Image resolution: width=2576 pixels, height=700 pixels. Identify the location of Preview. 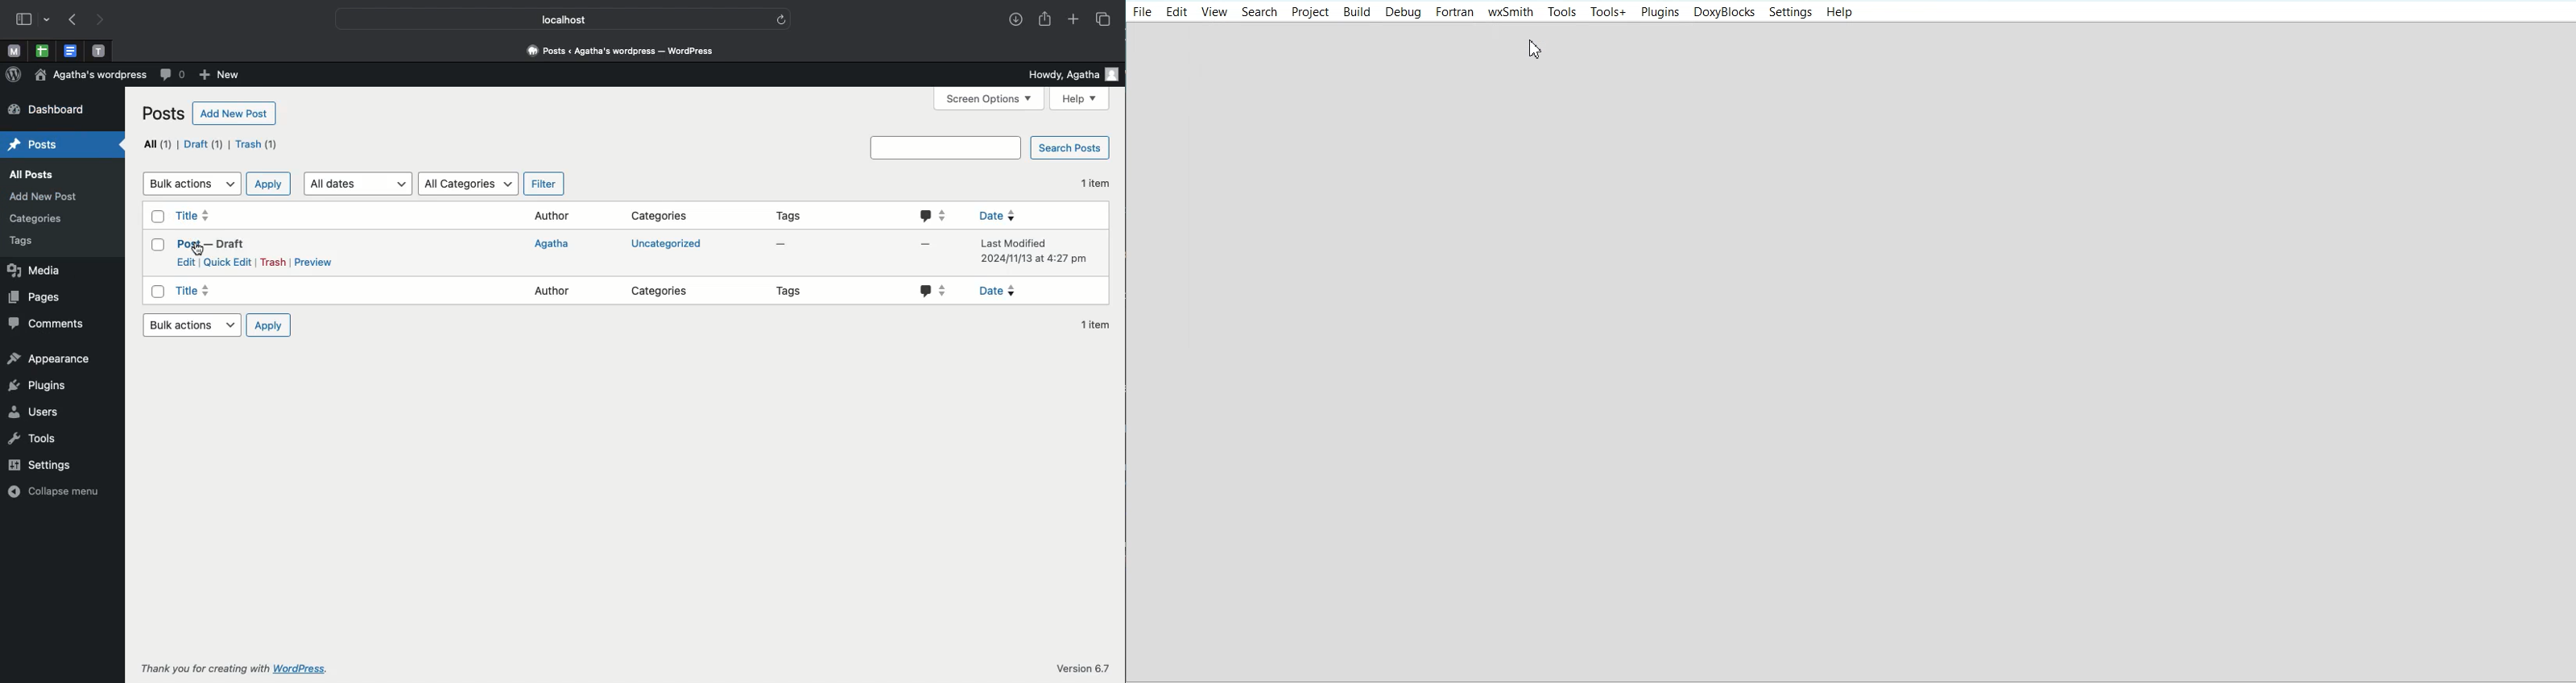
(314, 260).